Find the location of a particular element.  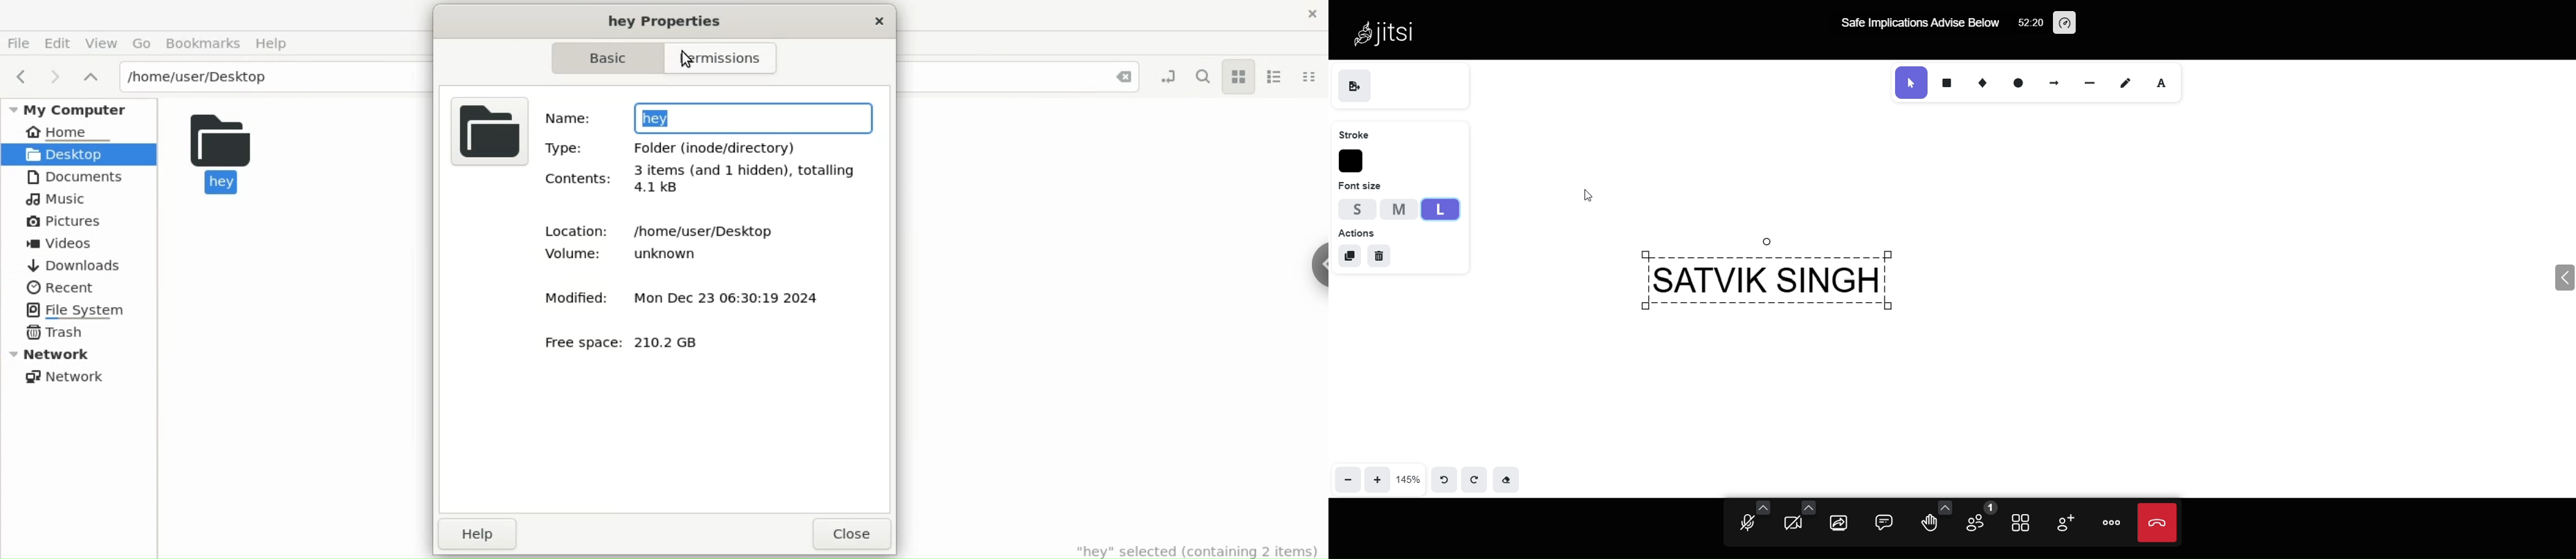

ellipse is located at coordinates (2014, 82).